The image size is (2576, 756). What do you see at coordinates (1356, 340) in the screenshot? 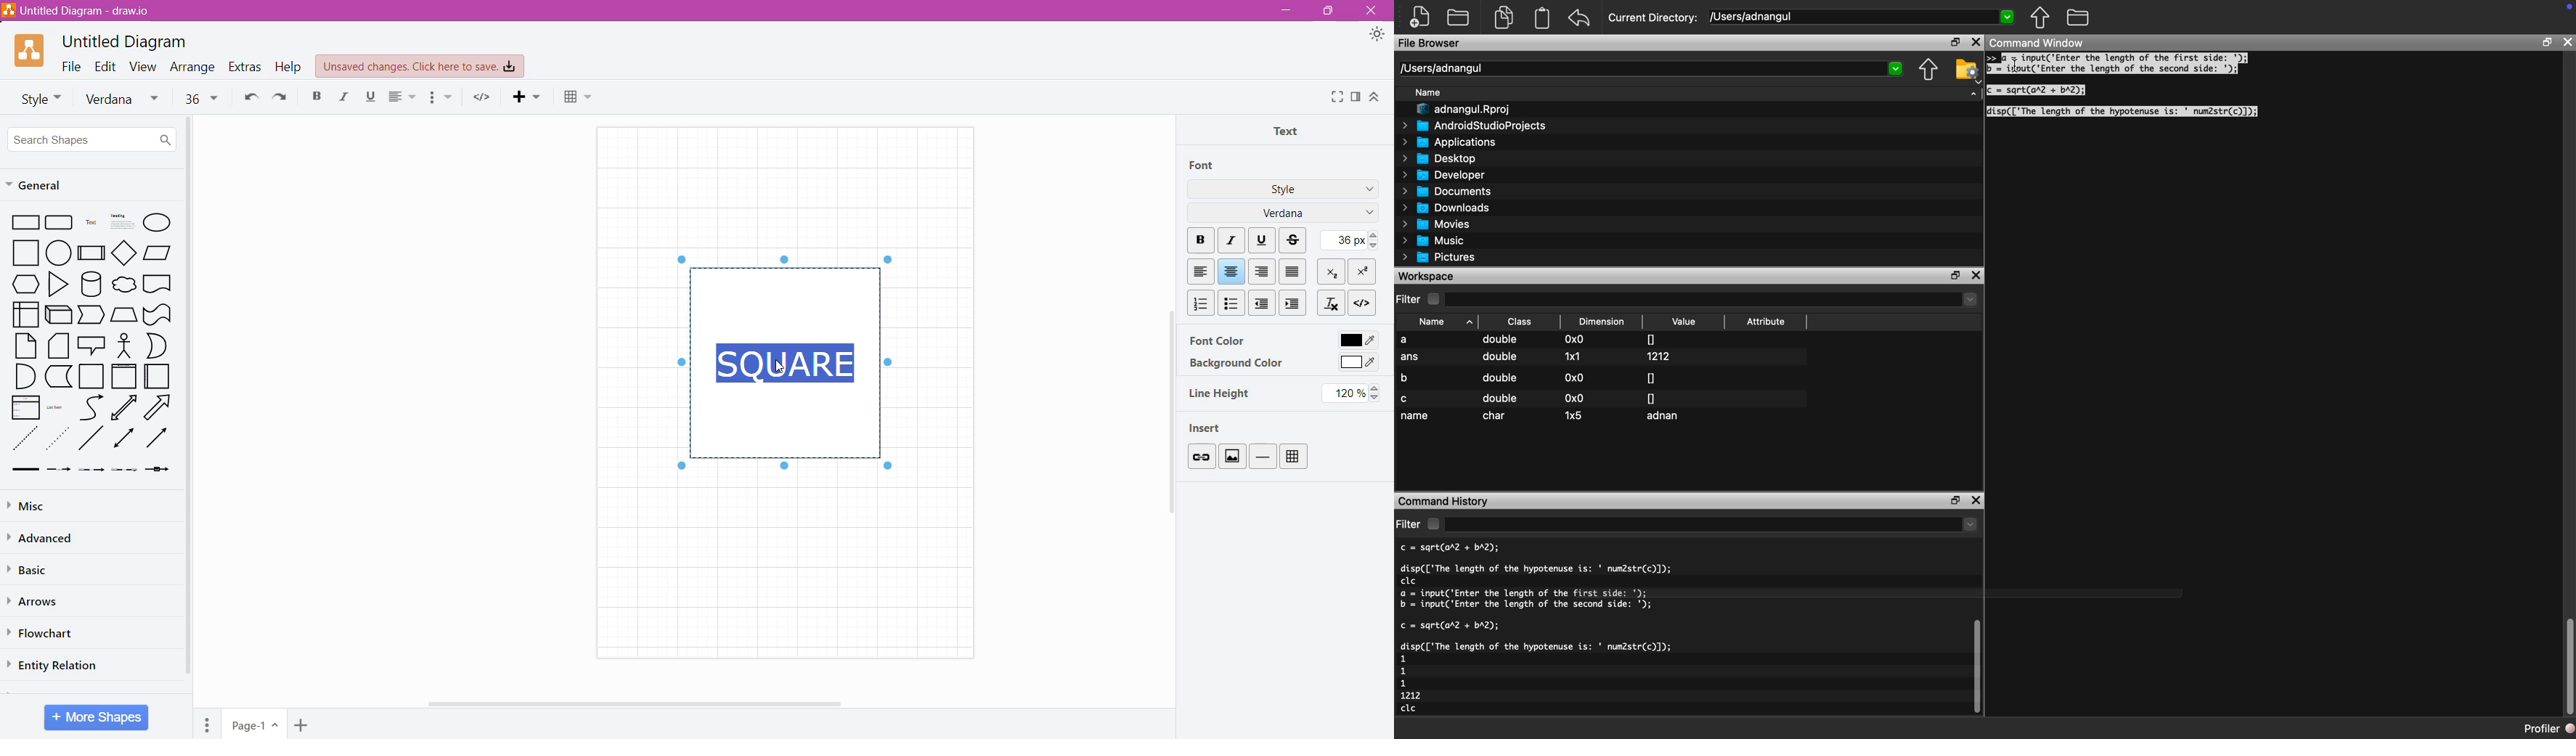
I see `Click to select Font Color` at bounding box center [1356, 340].